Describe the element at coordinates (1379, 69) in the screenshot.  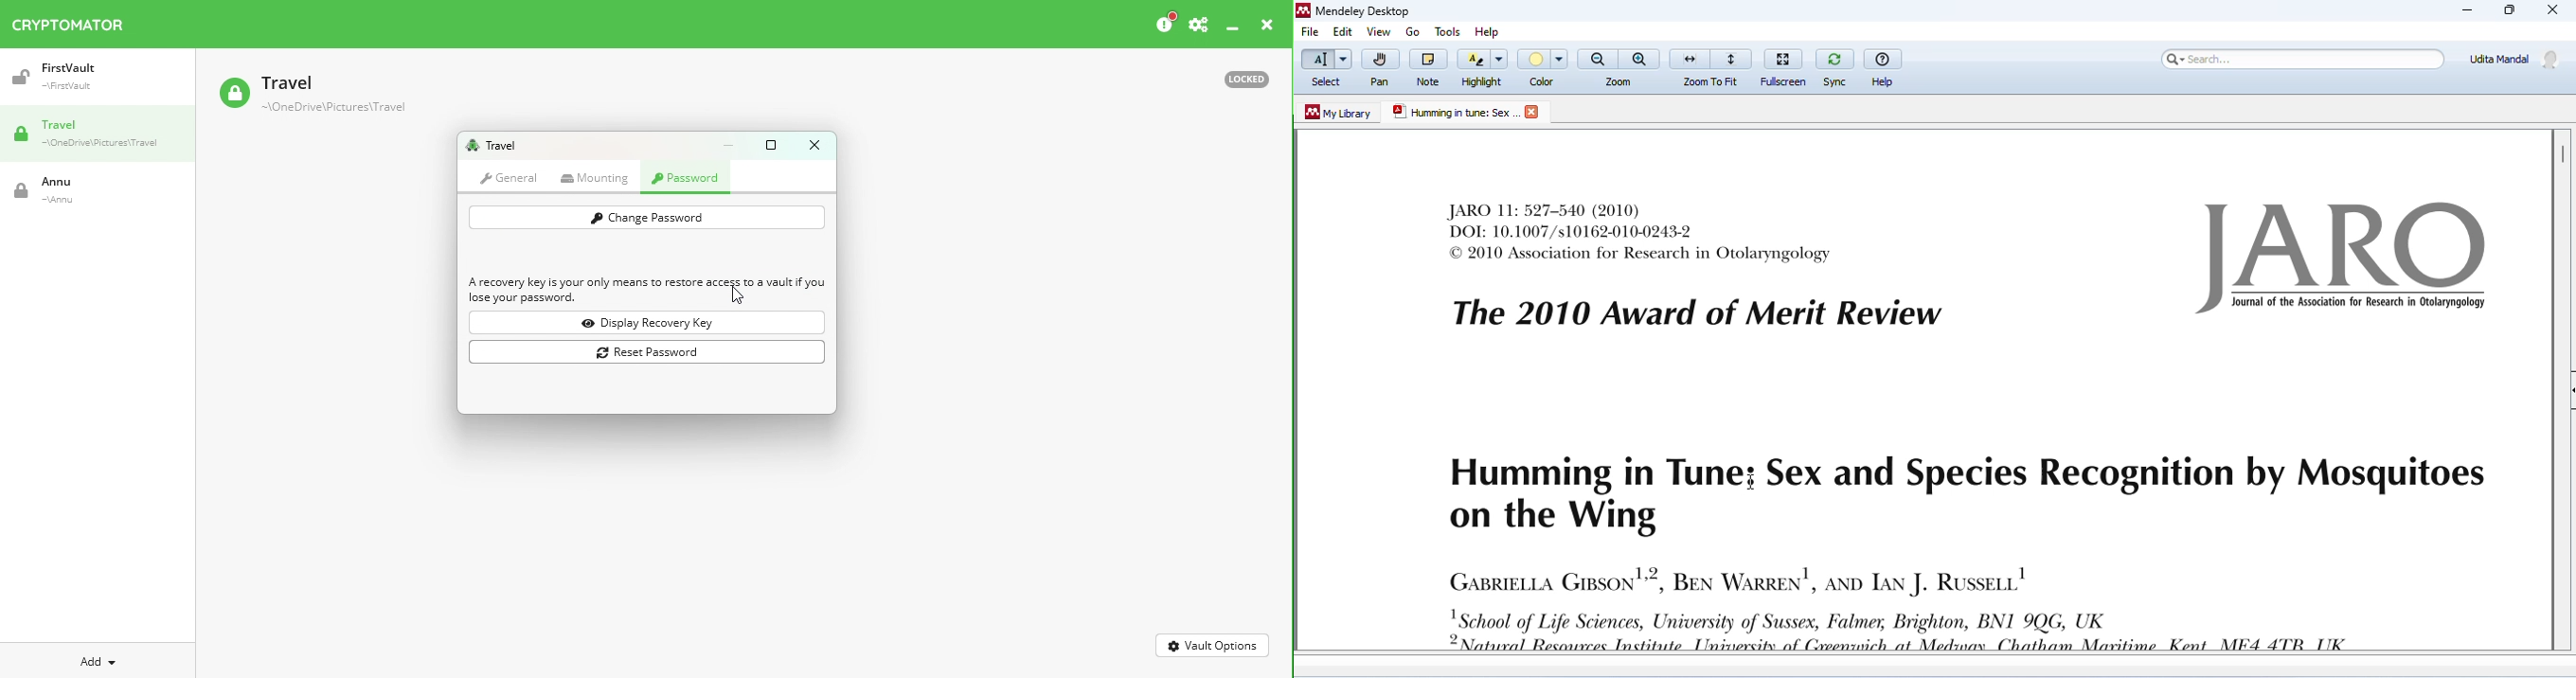
I see `pan` at that location.